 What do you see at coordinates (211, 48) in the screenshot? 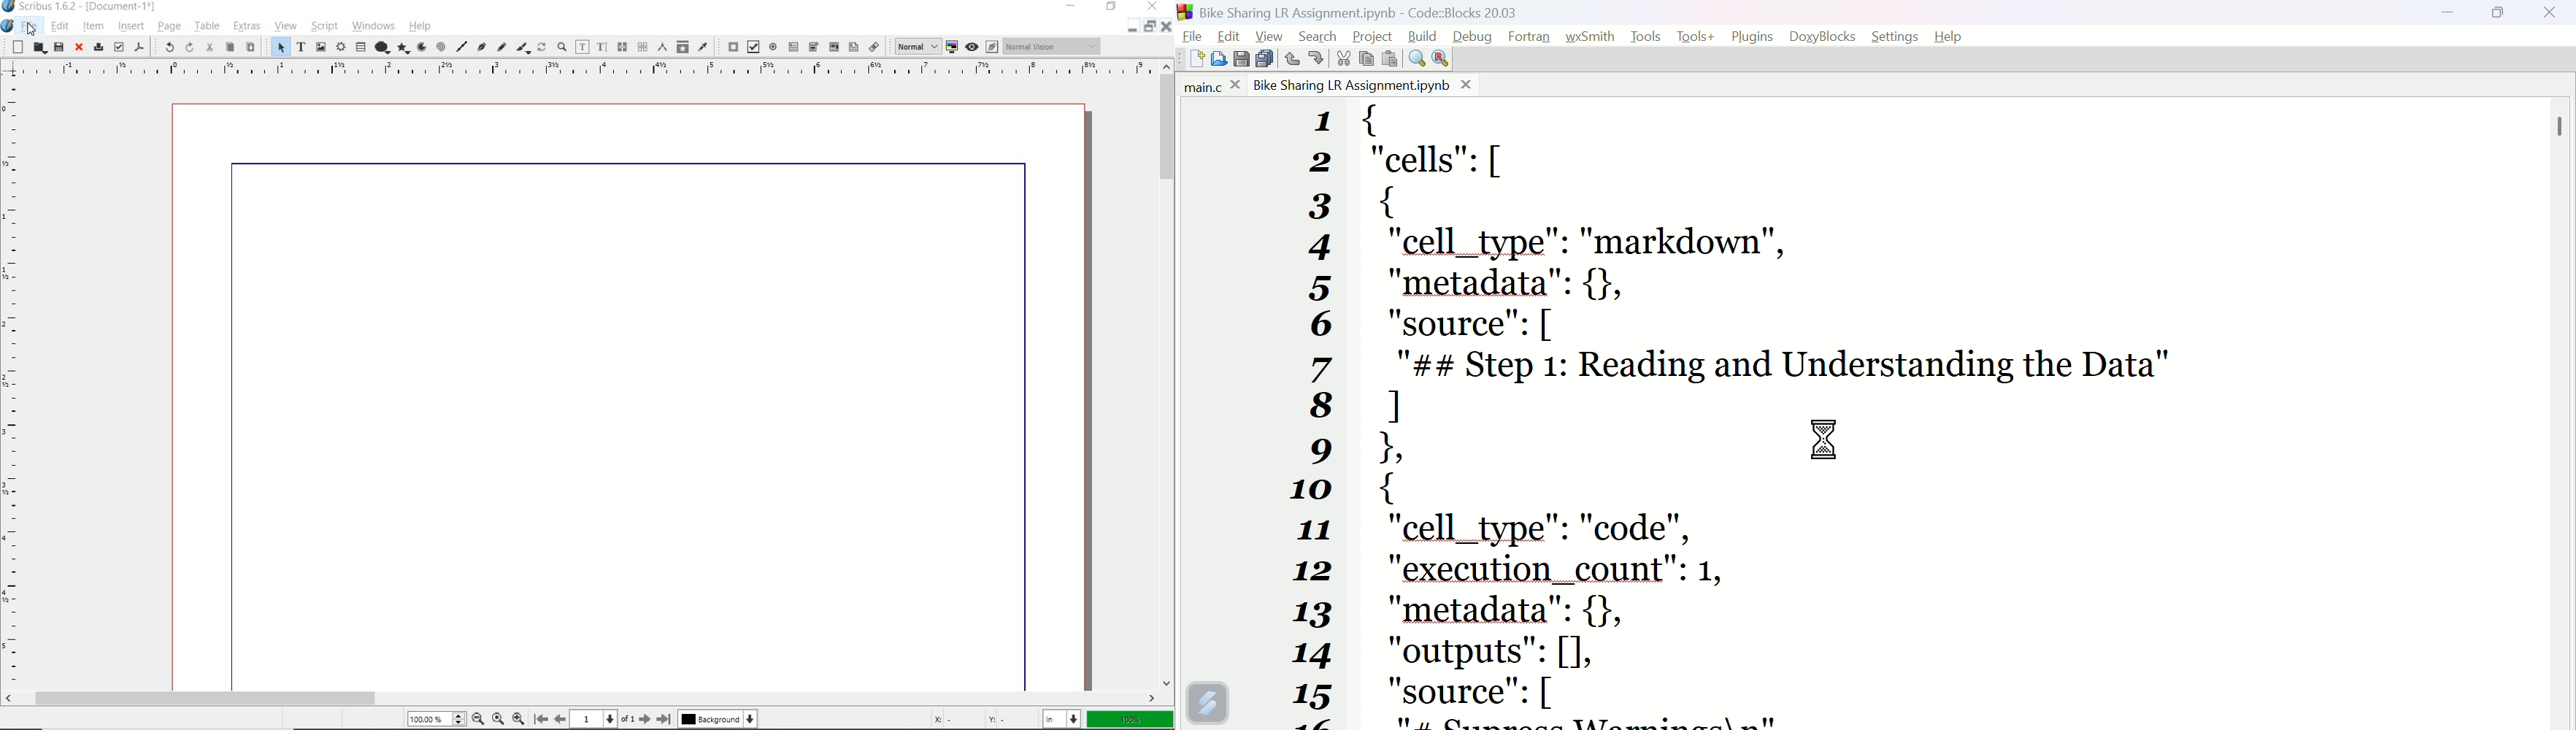
I see `cut` at bounding box center [211, 48].